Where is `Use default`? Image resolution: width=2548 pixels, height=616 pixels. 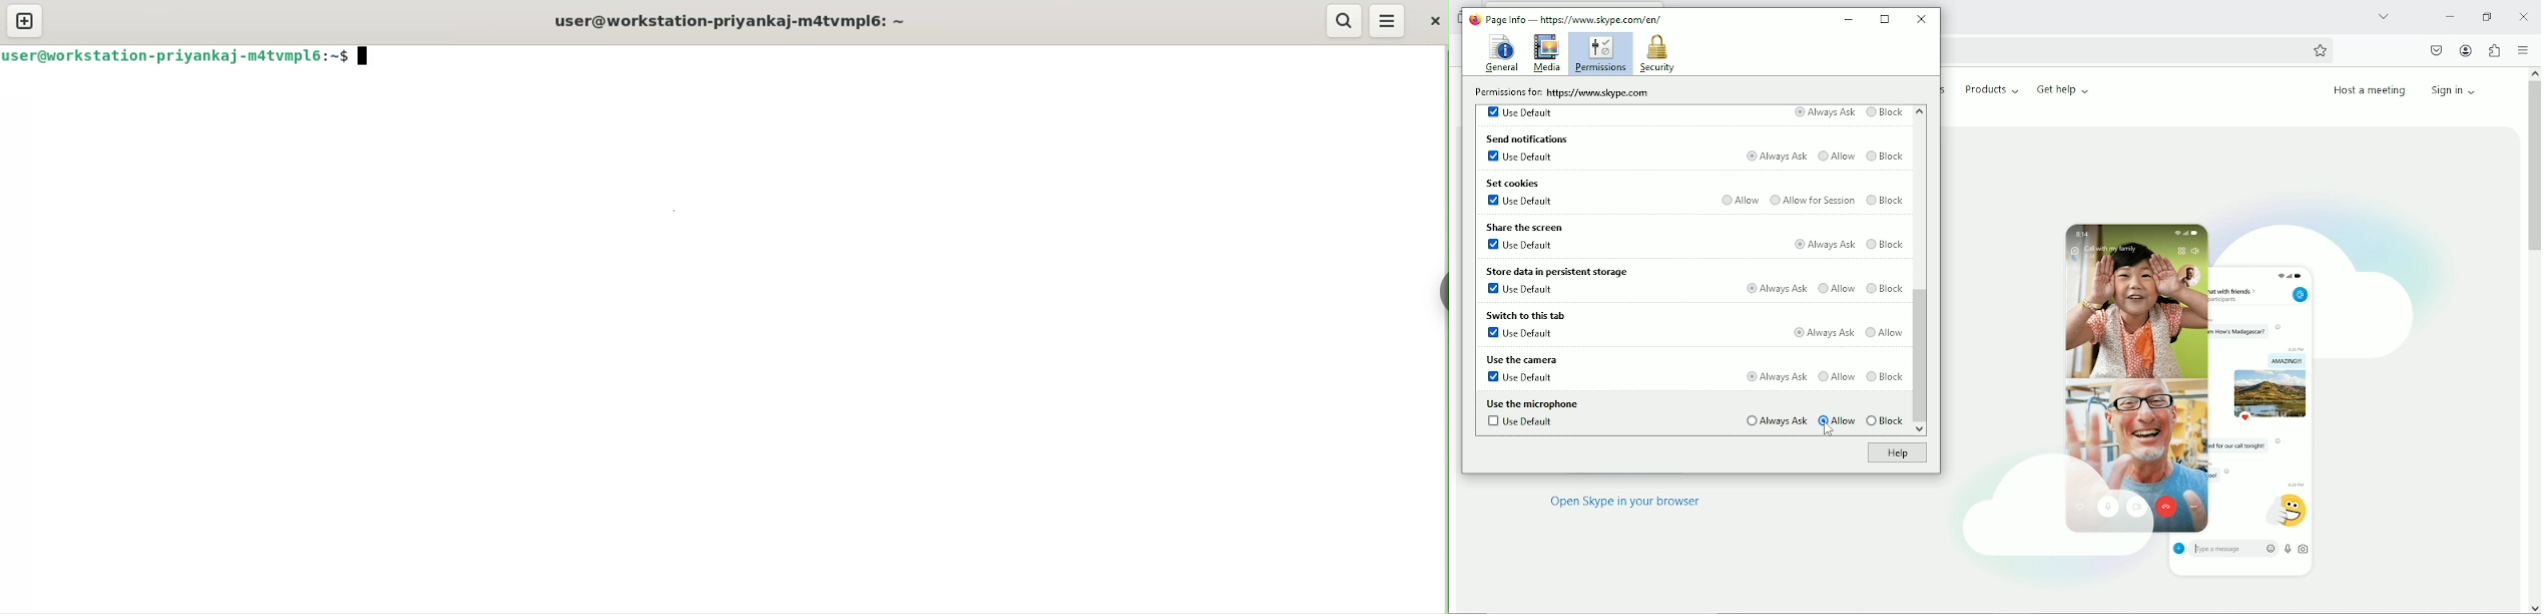 Use default is located at coordinates (1518, 333).